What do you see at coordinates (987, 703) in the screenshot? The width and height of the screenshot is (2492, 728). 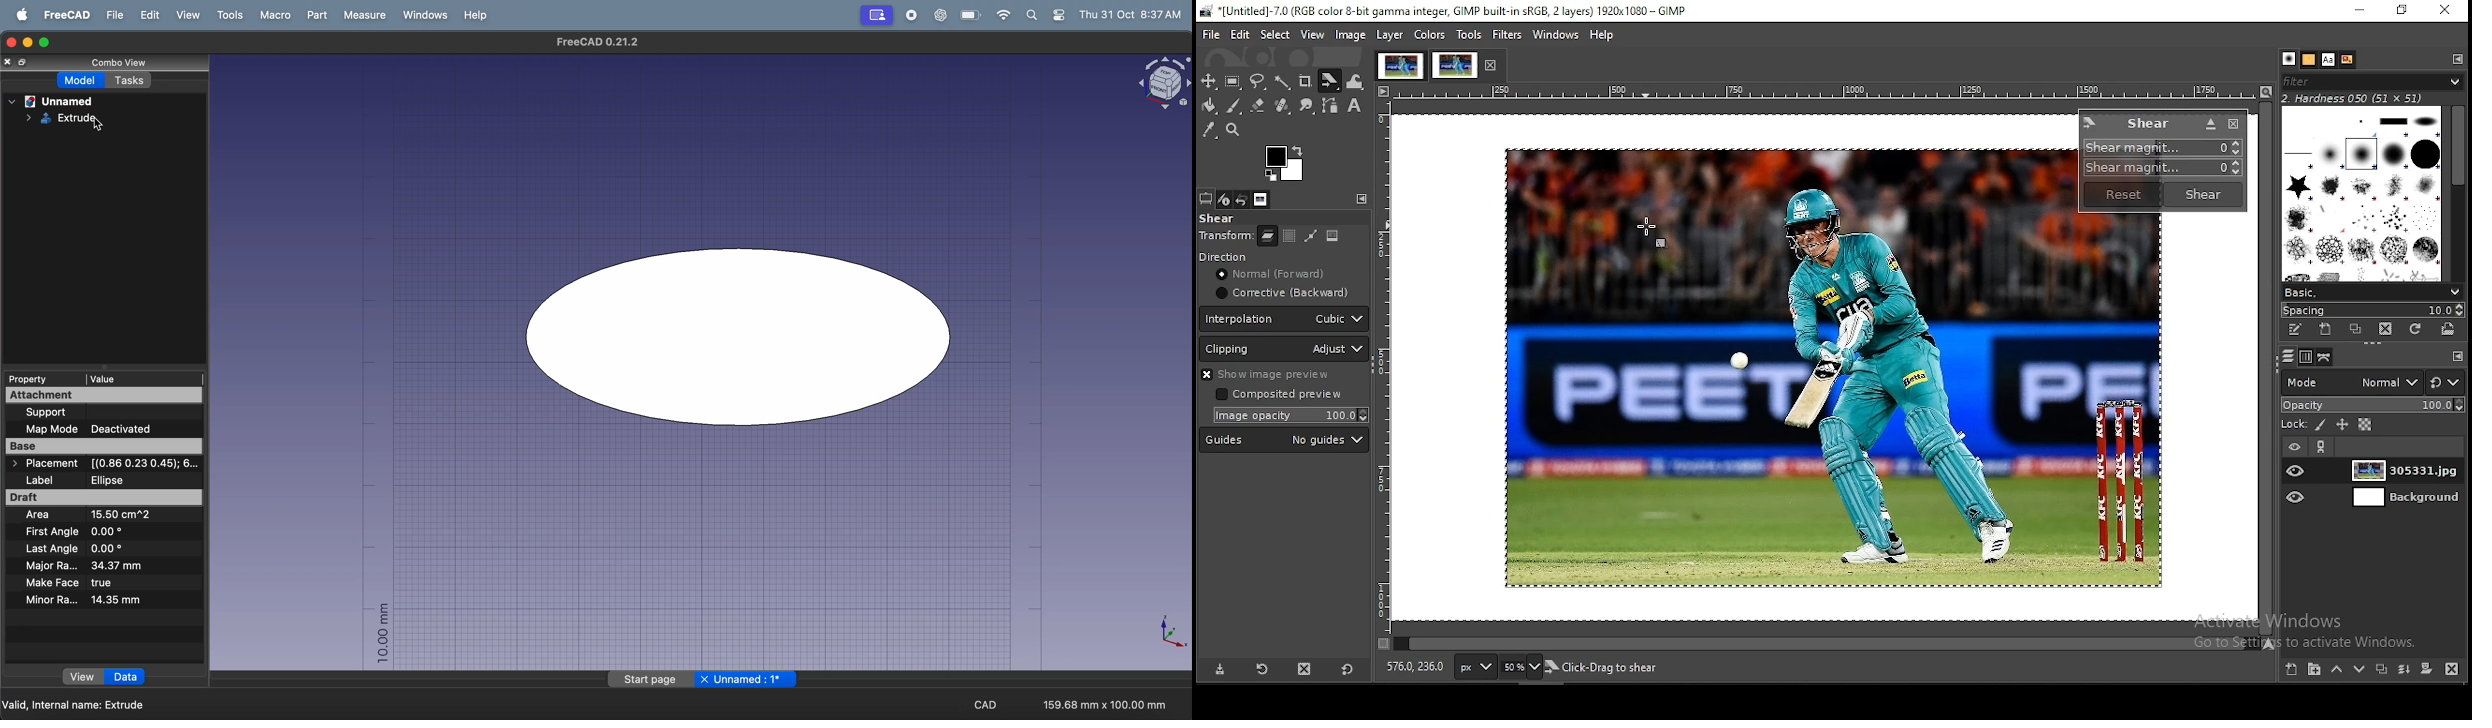 I see `cad` at bounding box center [987, 703].